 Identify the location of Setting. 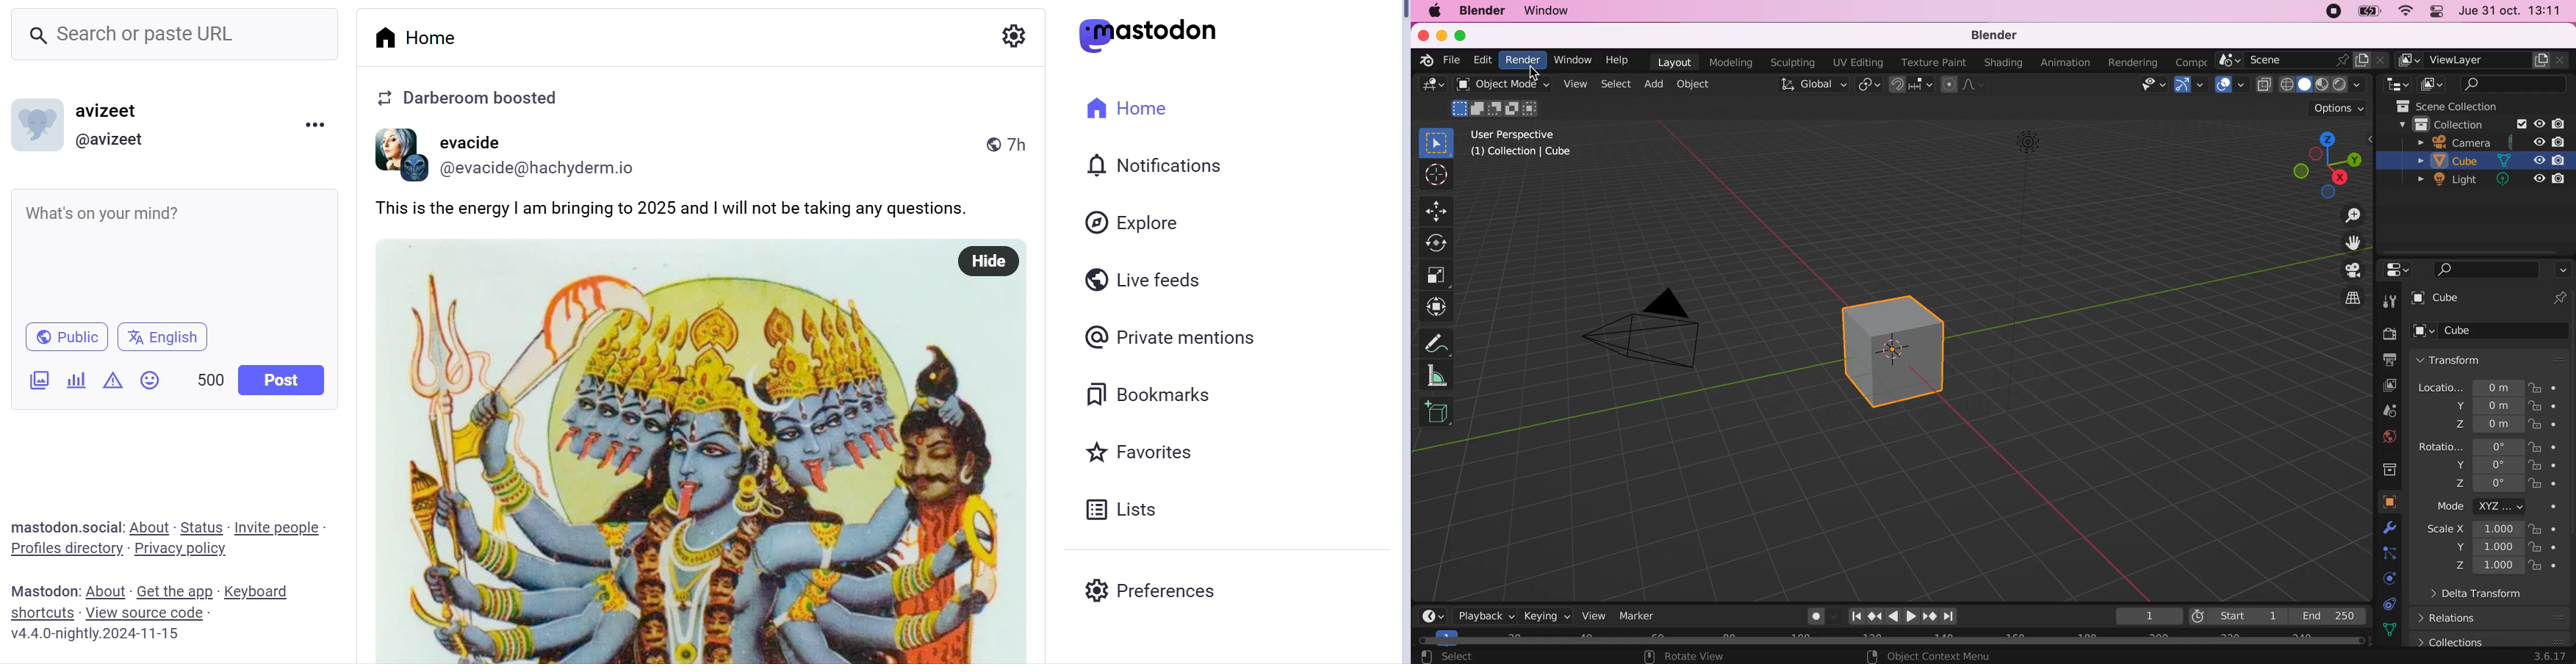
(1009, 35).